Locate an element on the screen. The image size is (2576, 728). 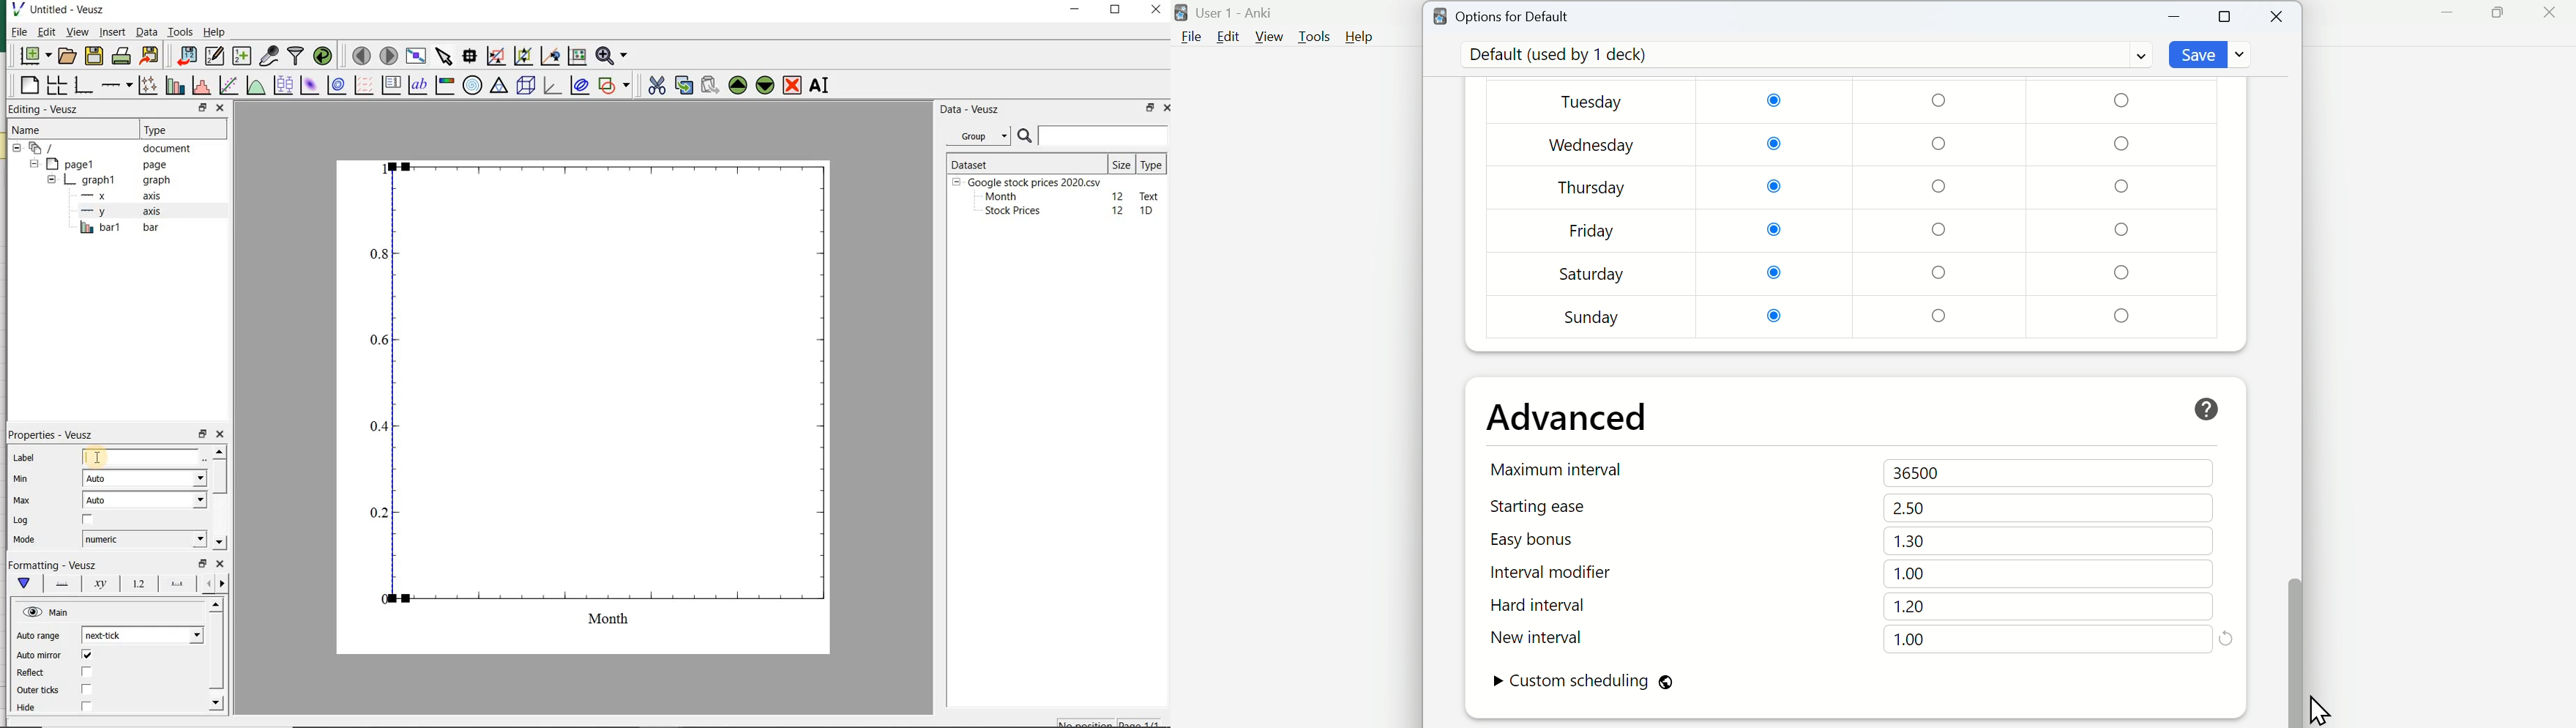
Thursday is located at coordinates (1592, 187).